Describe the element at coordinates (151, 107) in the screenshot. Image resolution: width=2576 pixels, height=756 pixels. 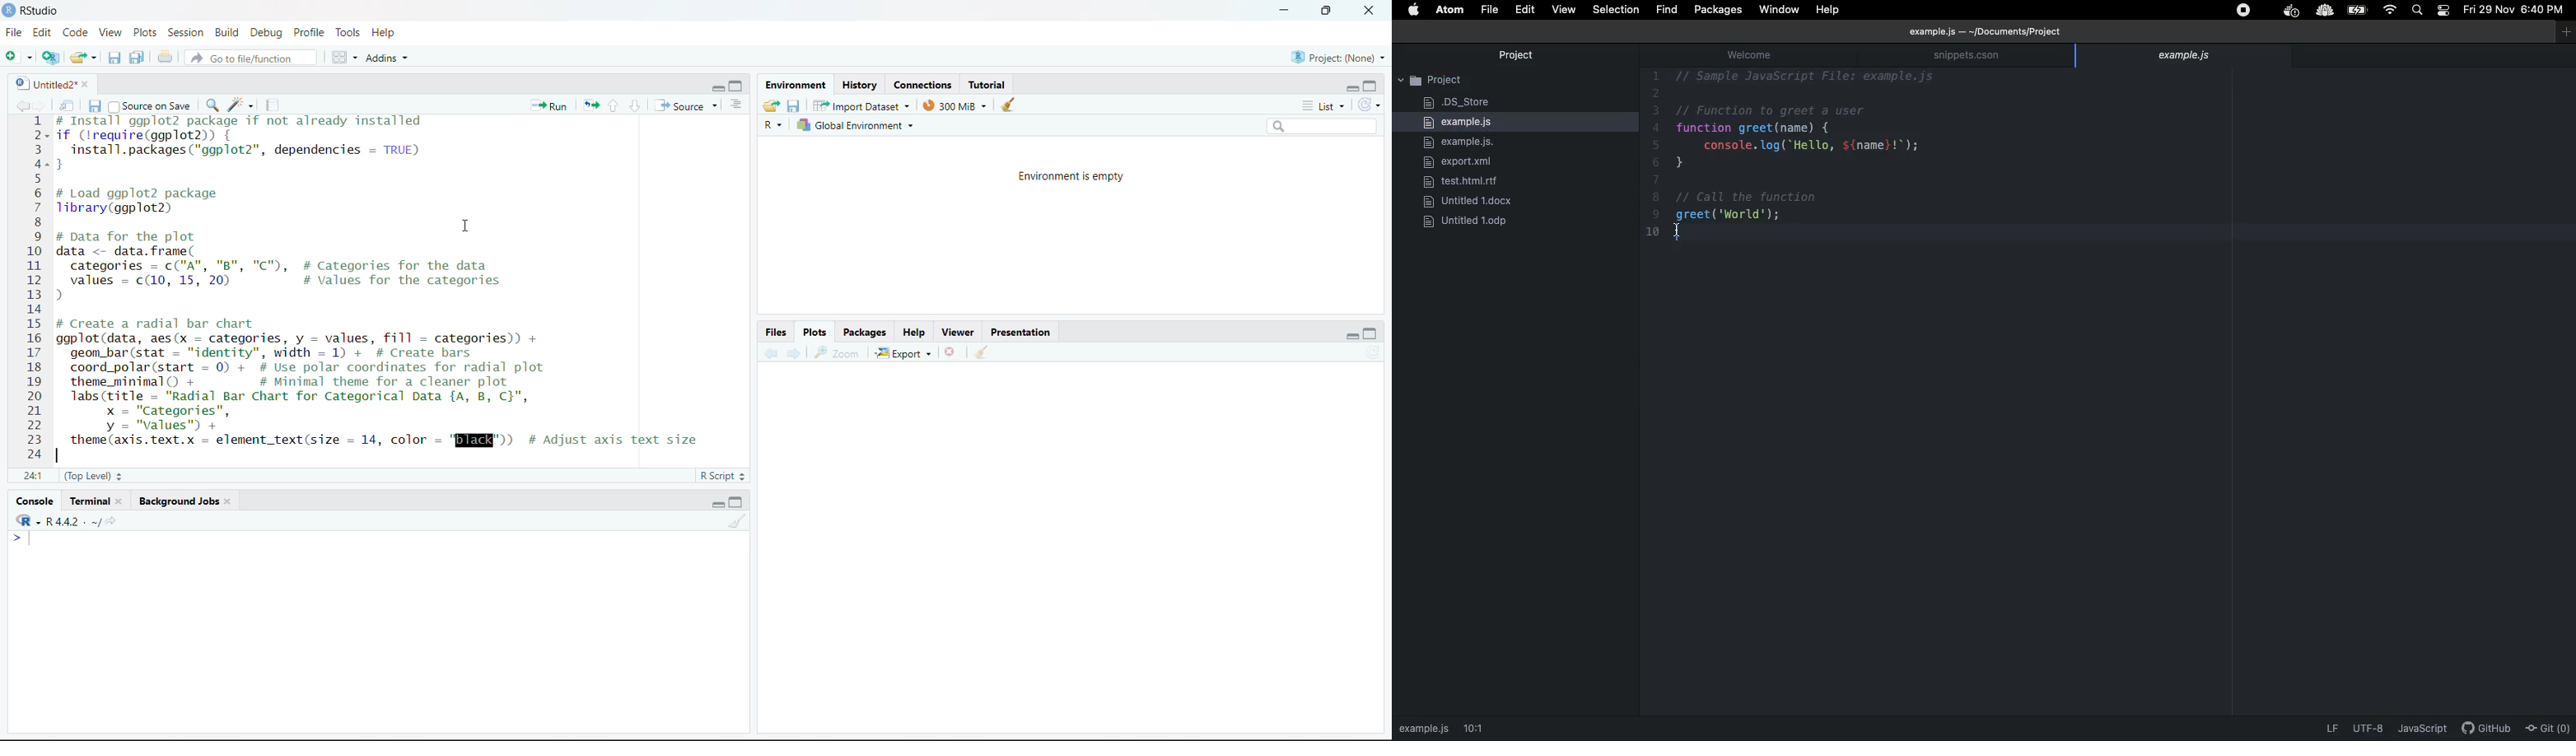
I see `Source on Save` at that location.